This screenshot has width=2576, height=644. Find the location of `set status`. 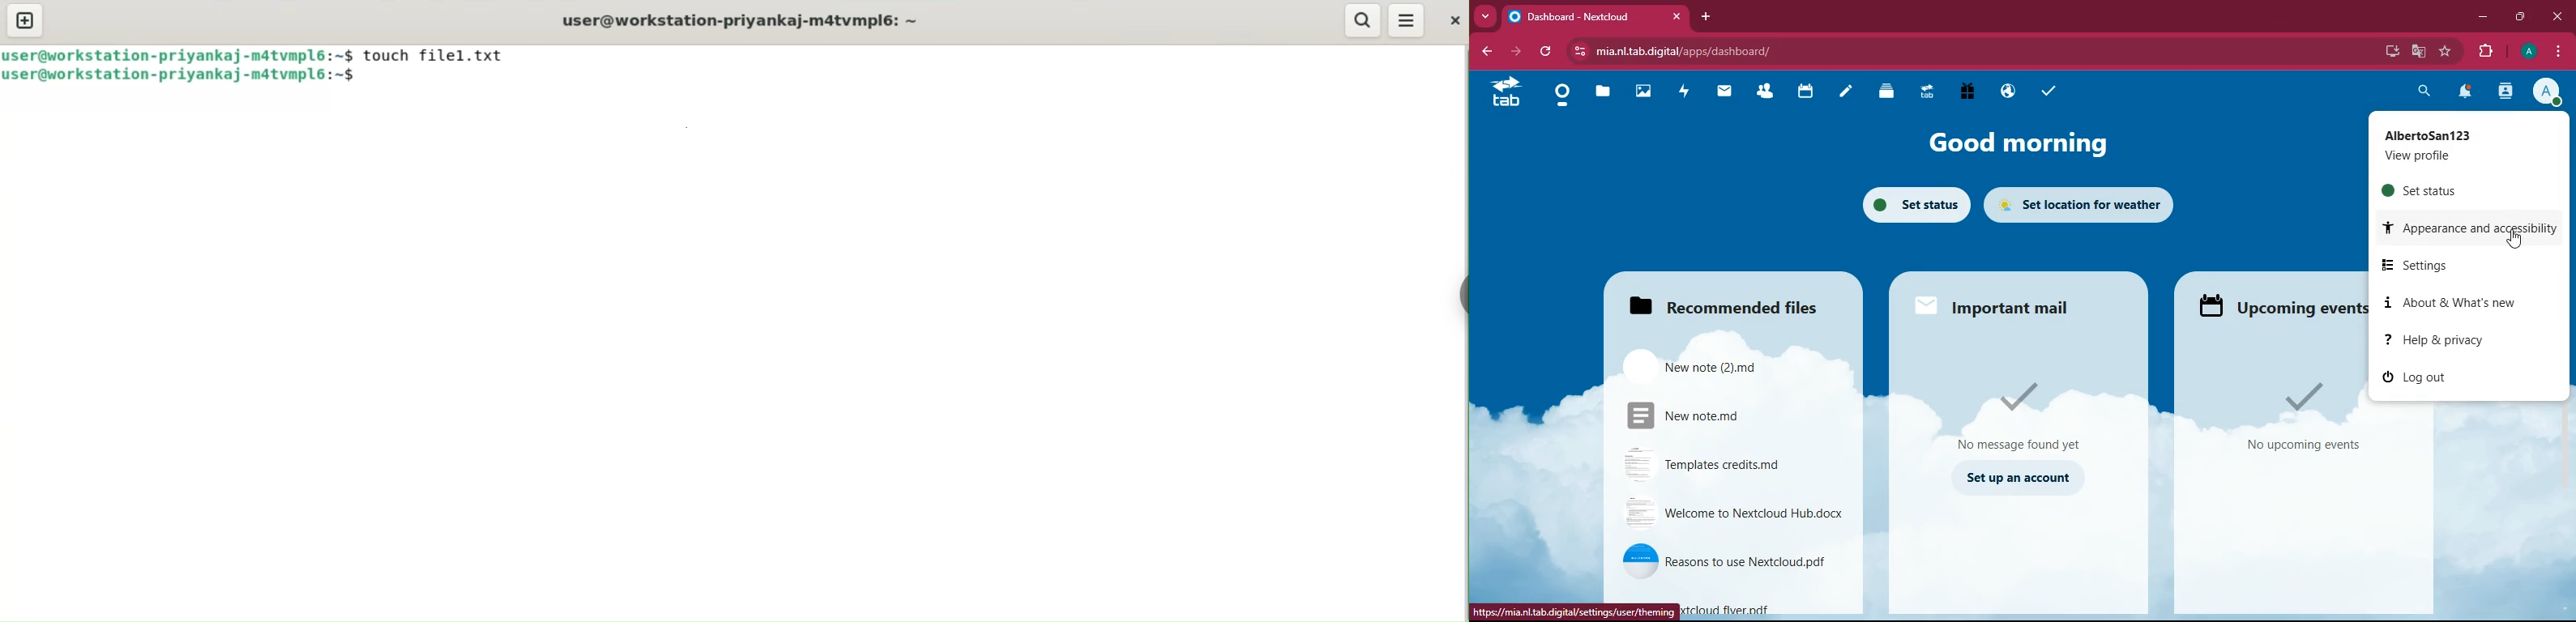

set status is located at coordinates (2463, 191).